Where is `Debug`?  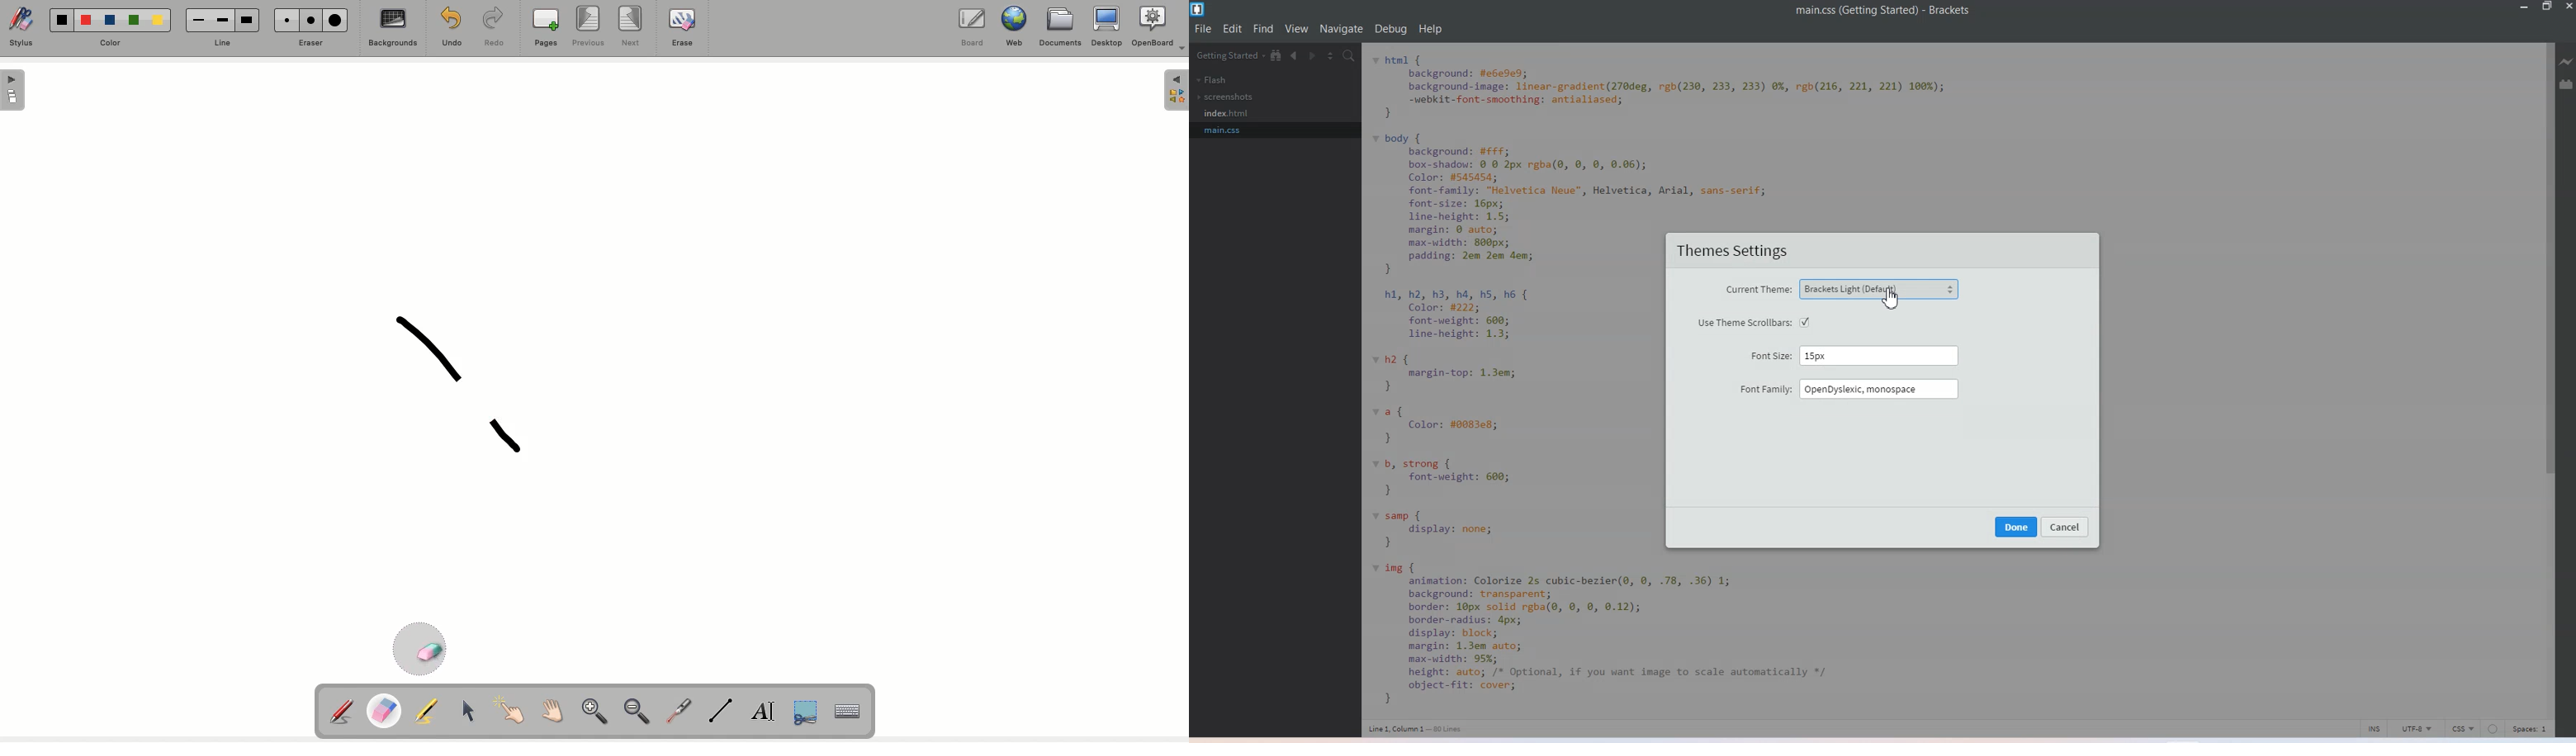
Debug is located at coordinates (1391, 29).